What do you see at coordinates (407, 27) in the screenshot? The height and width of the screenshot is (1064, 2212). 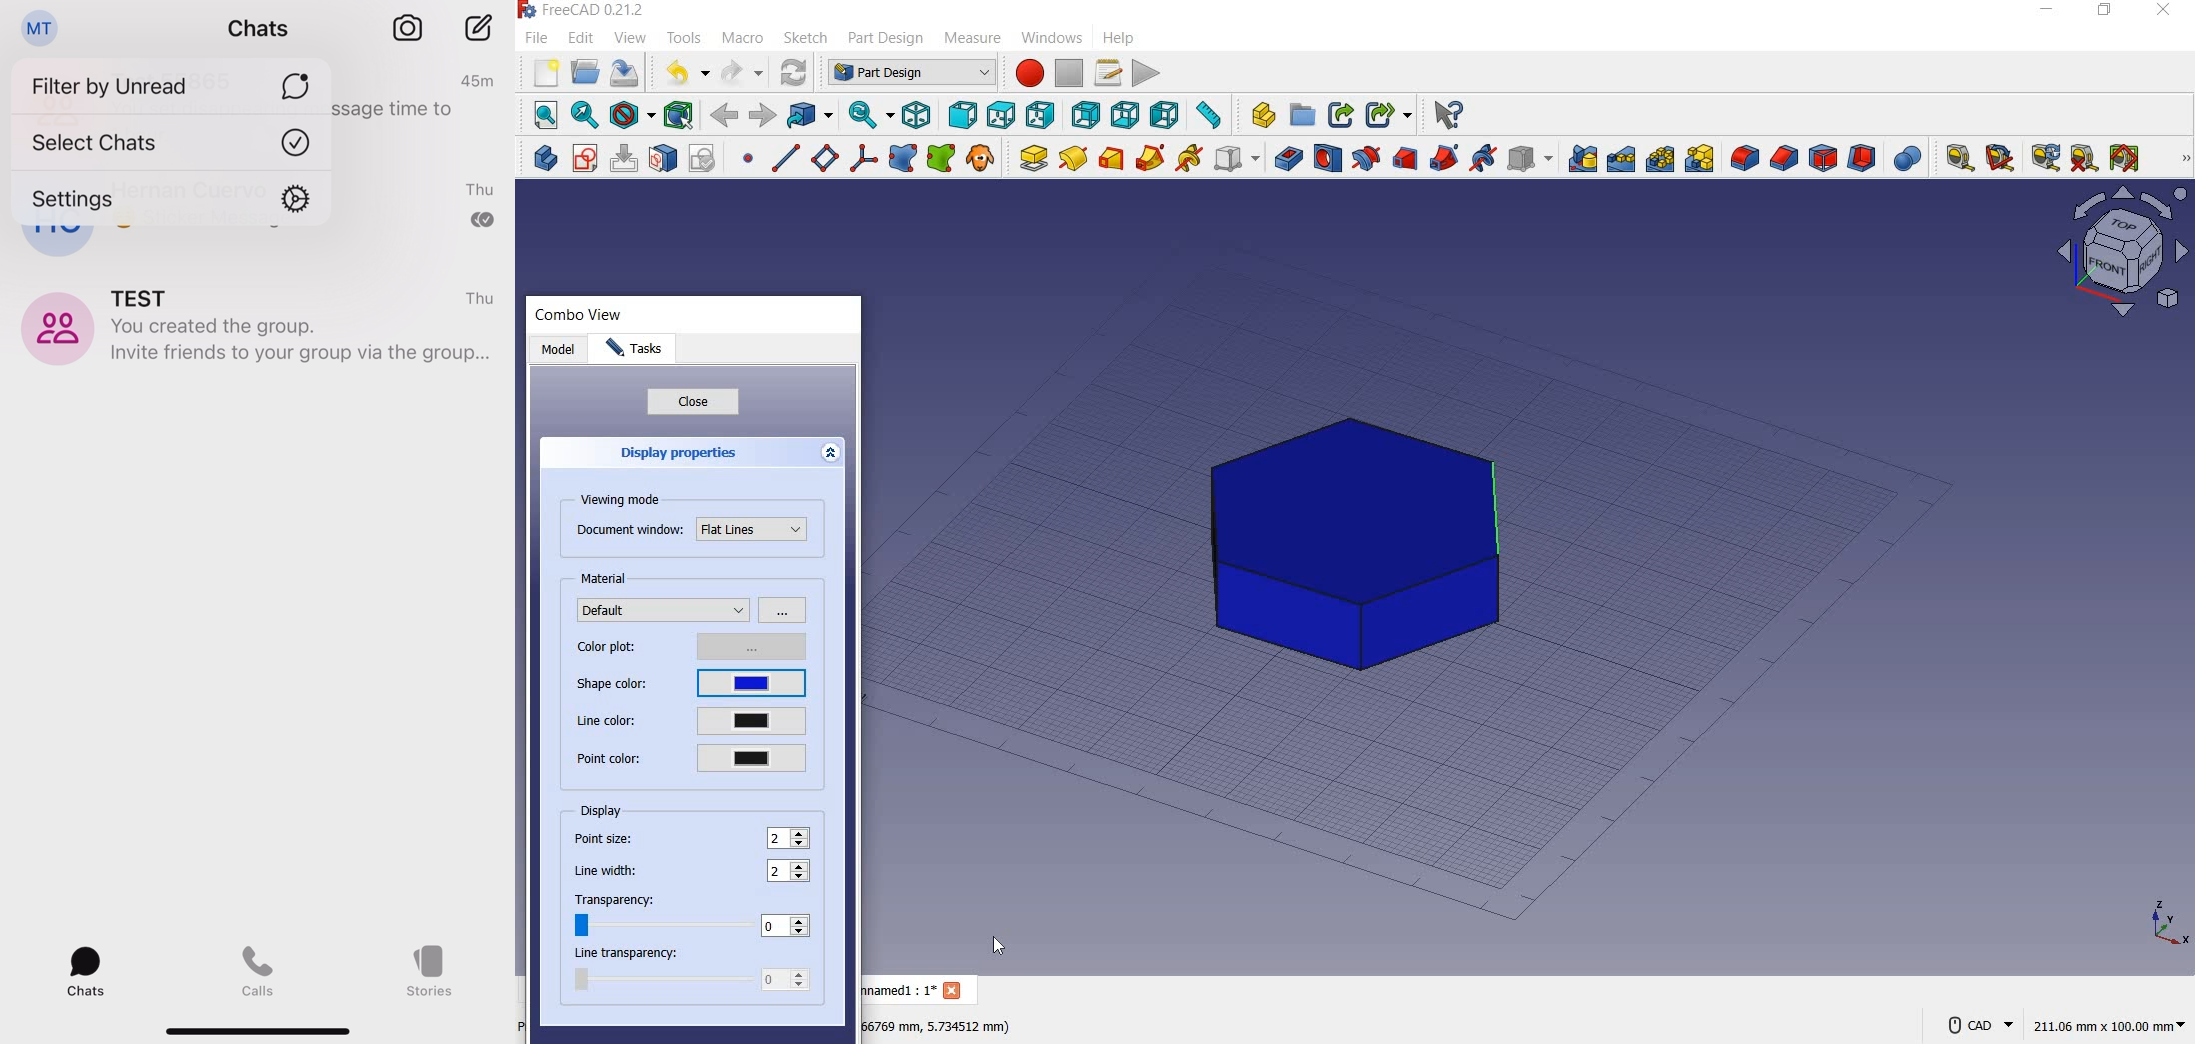 I see `camera` at bounding box center [407, 27].